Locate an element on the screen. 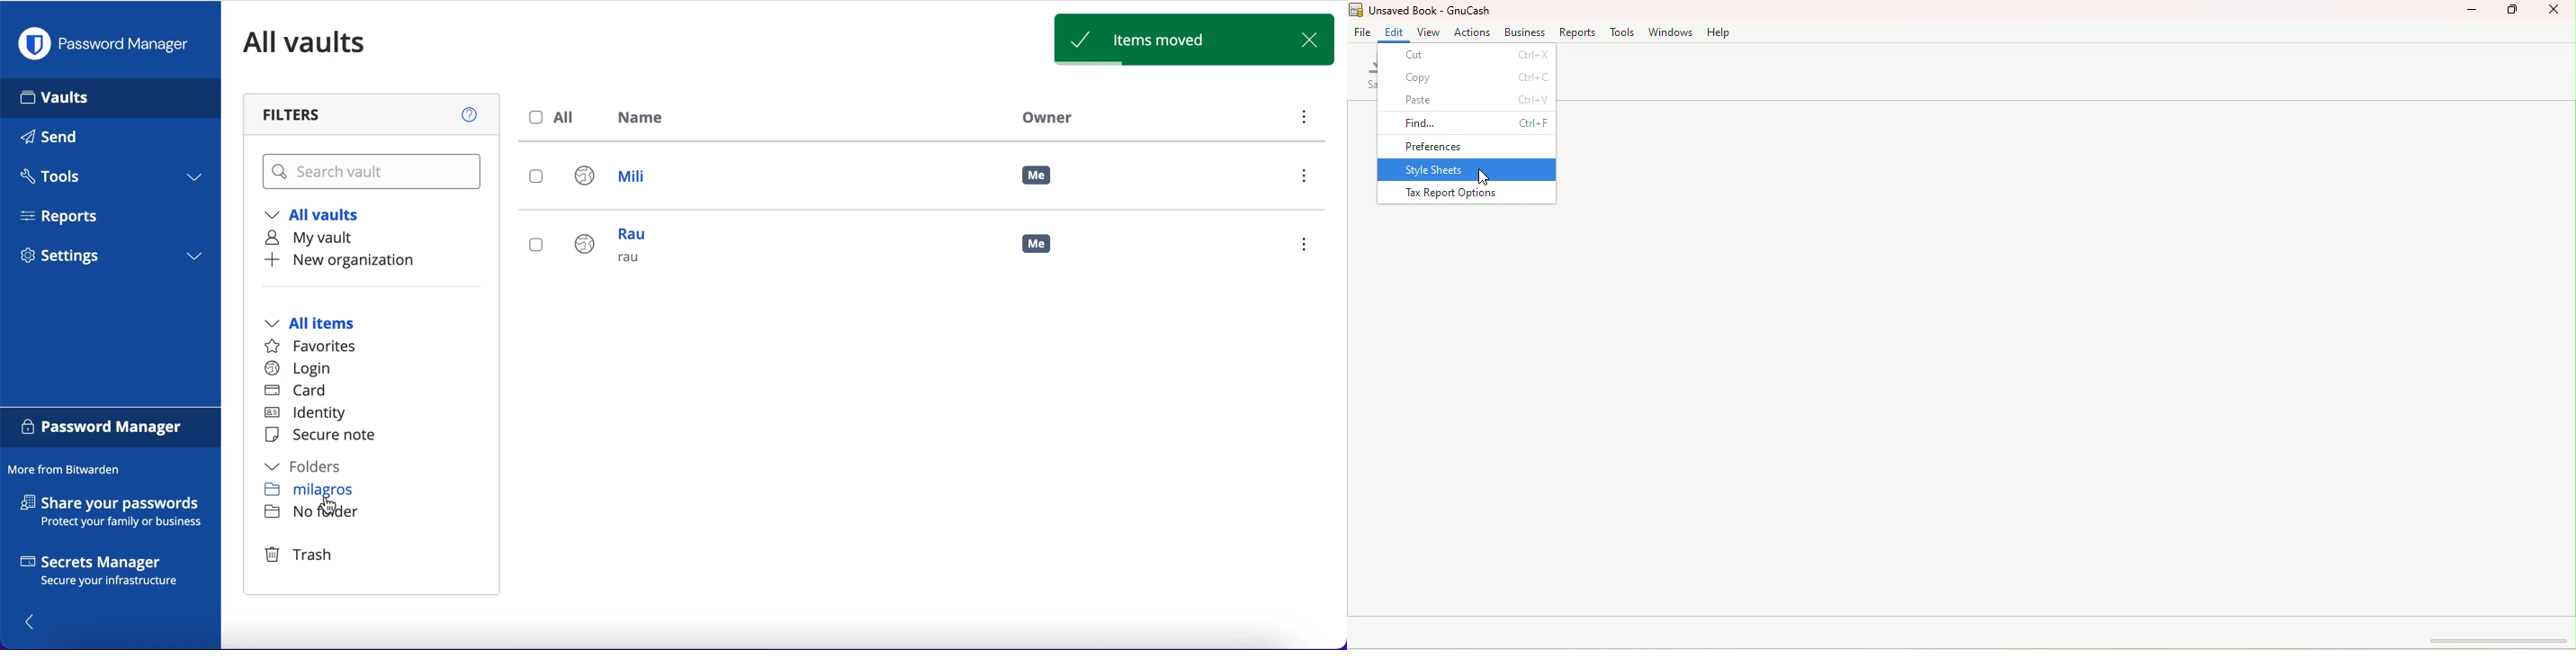  send is located at coordinates (64, 139).